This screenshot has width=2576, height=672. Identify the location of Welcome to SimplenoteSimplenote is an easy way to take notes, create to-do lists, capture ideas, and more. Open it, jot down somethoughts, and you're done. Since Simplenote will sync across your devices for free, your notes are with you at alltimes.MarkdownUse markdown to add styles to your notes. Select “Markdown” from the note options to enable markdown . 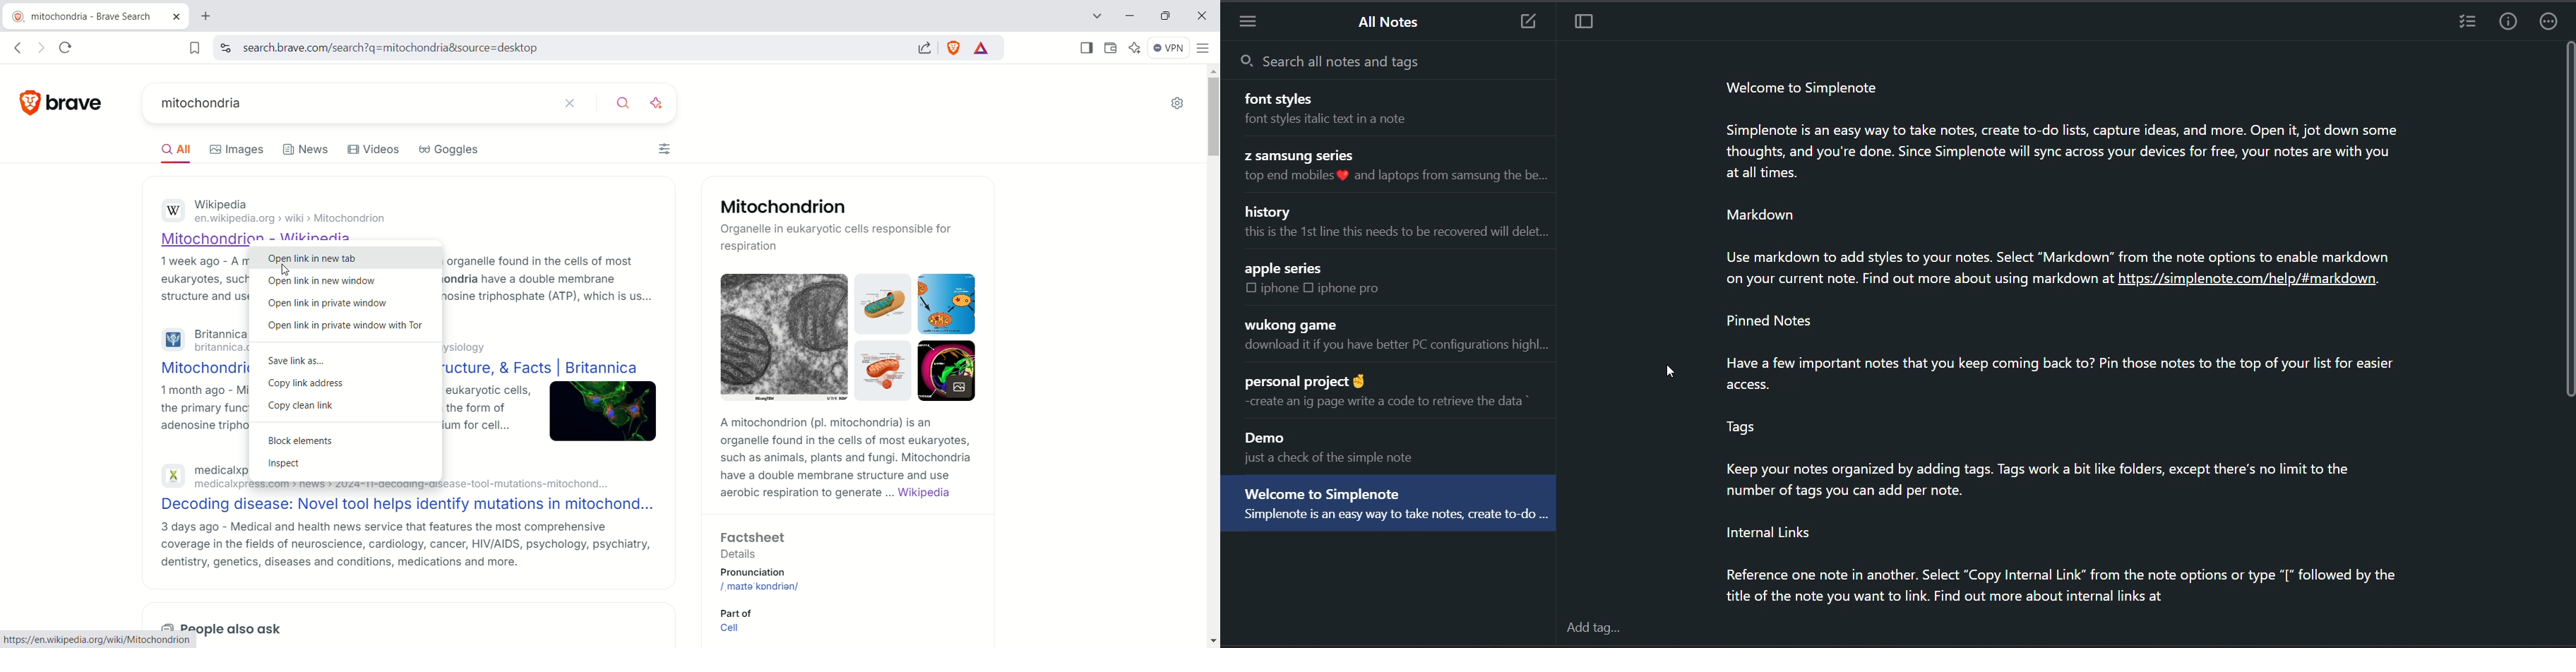
(2054, 172).